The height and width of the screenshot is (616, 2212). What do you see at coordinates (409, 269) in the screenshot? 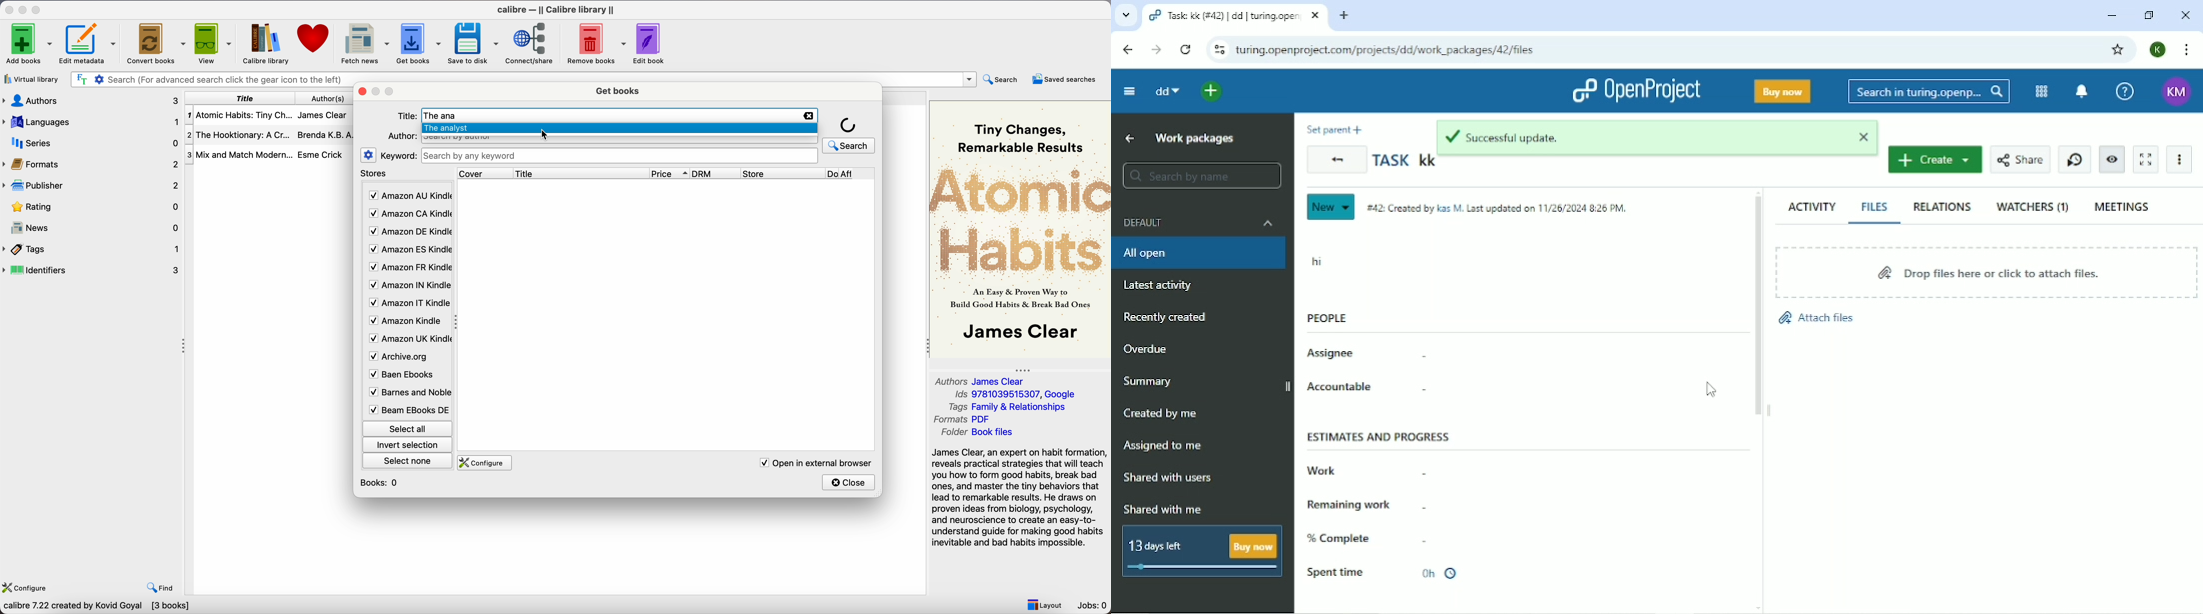
I see `Amazon FR Kindle` at bounding box center [409, 269].